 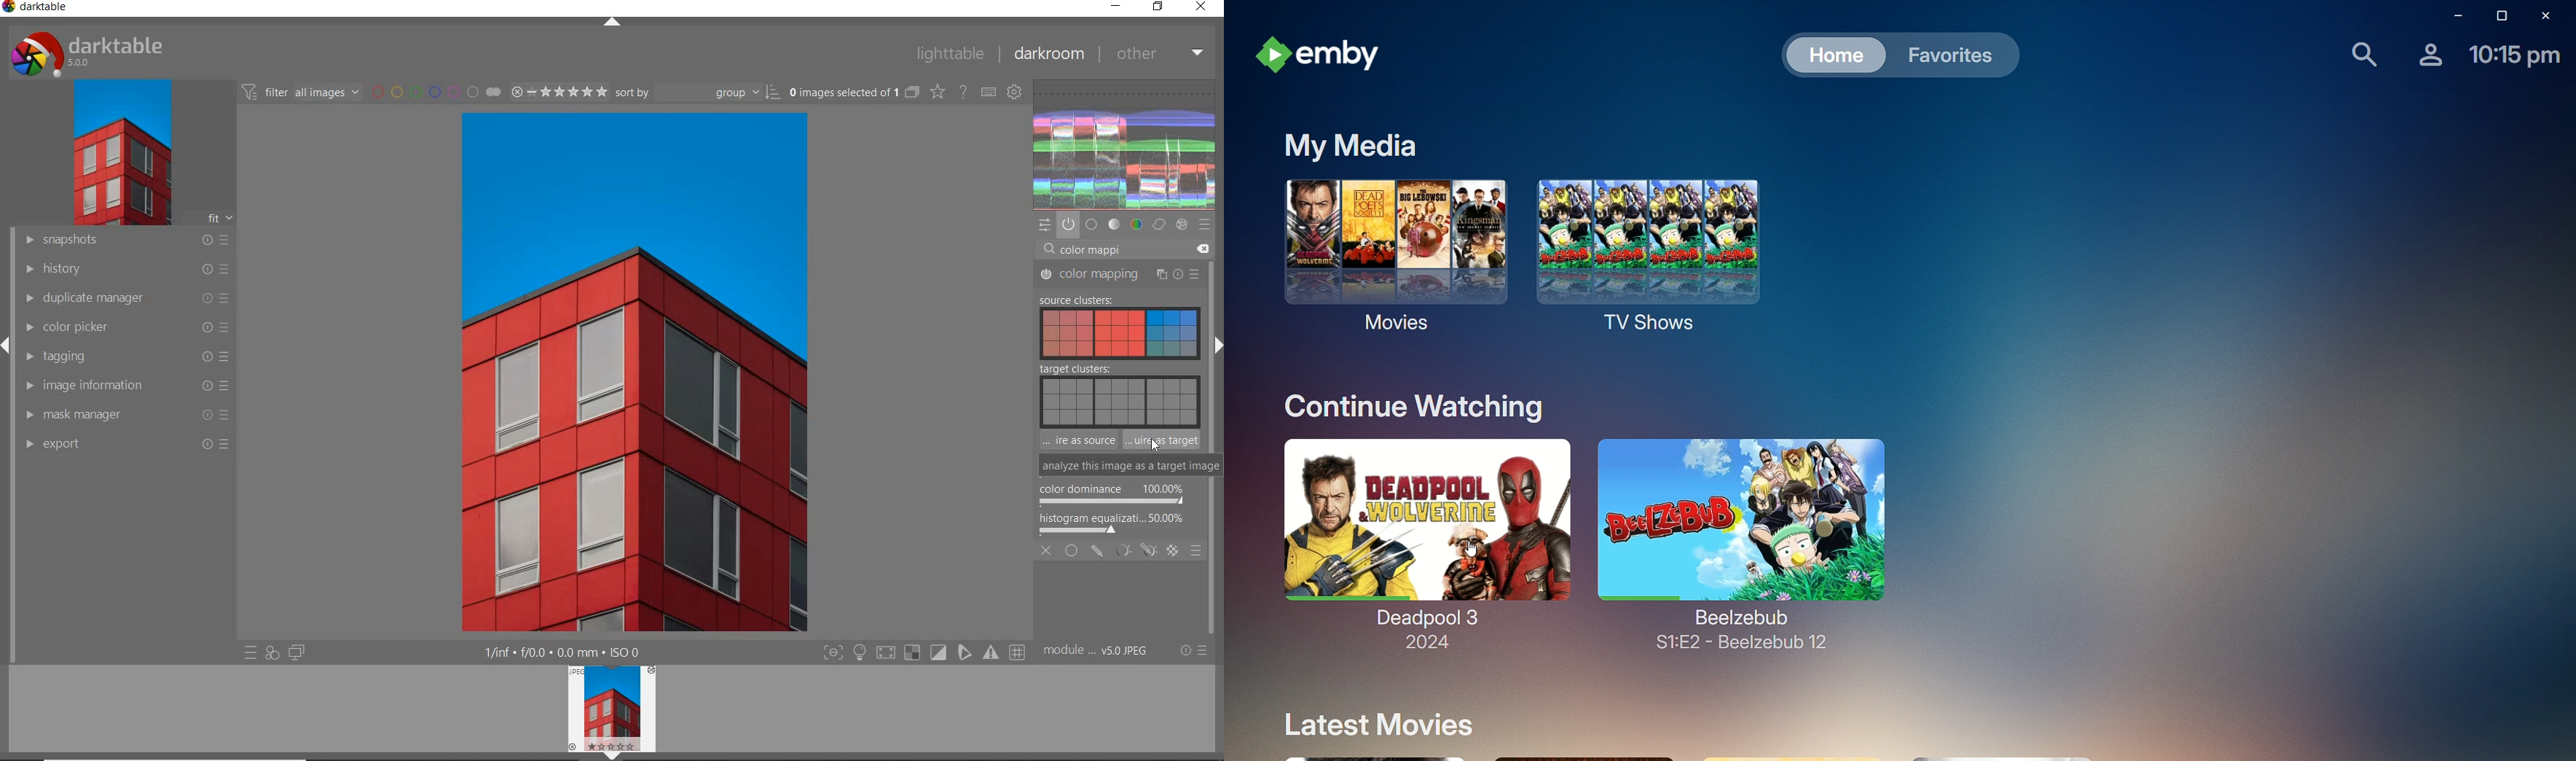 What do you see at coordinates (299, 91) in the screenshot?
I see `filter images` at bounding box center [299, 91].